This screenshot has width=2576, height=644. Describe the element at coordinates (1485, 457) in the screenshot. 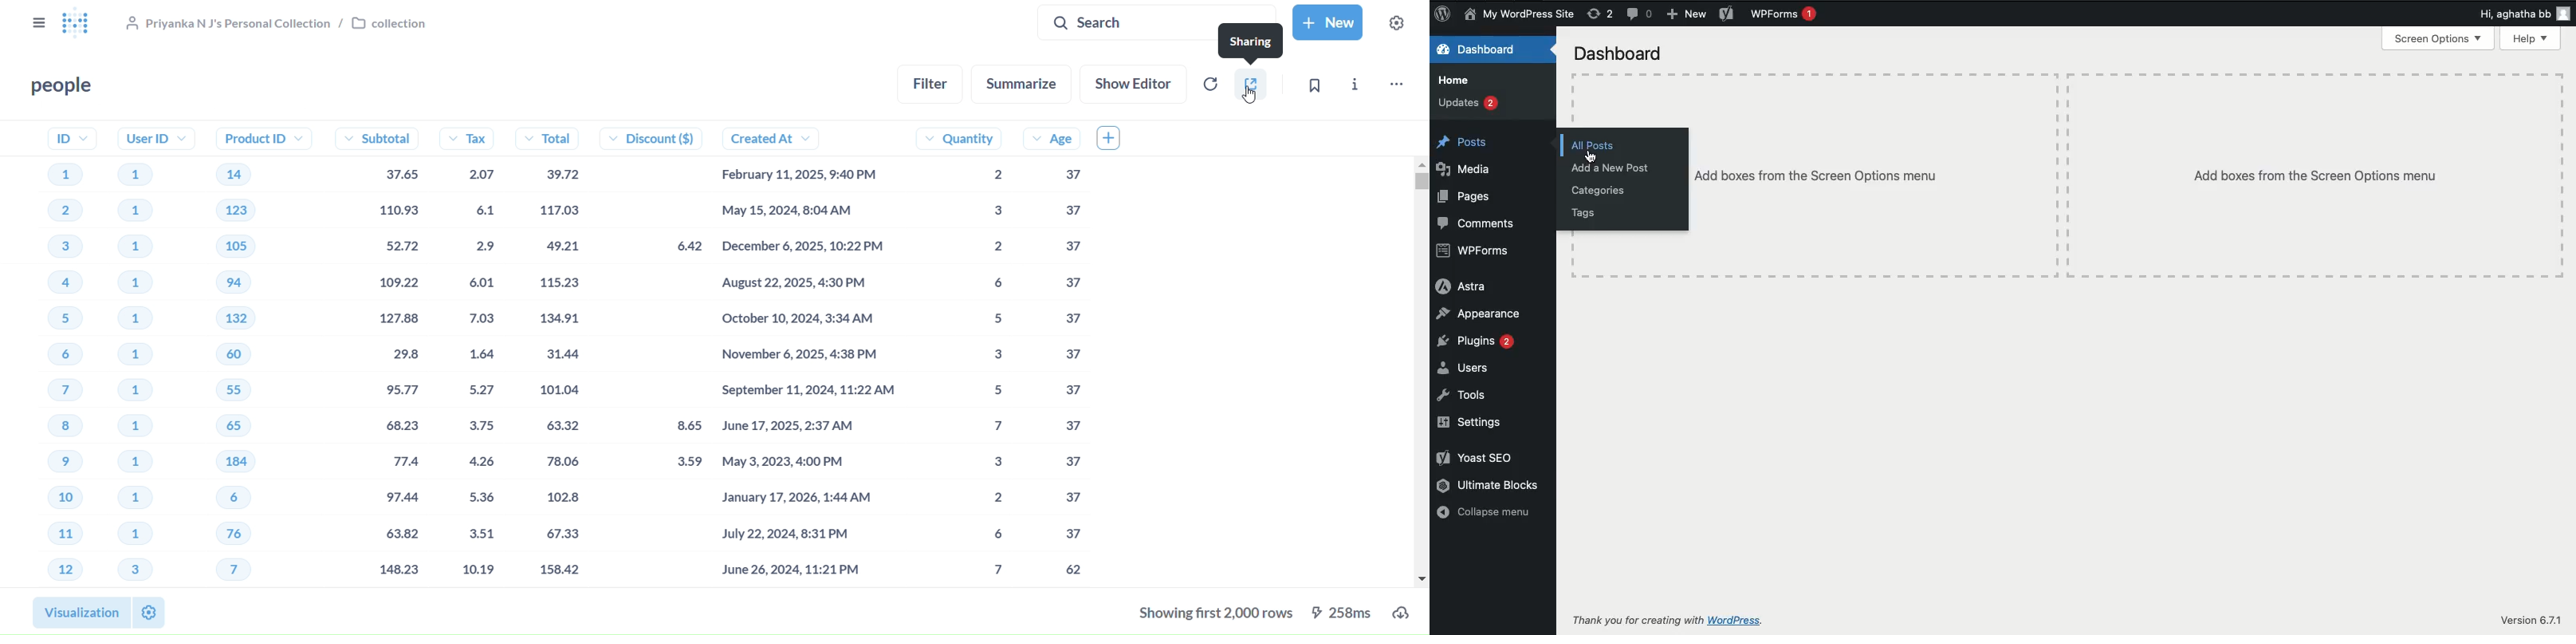

I see `Yoast` at that location.